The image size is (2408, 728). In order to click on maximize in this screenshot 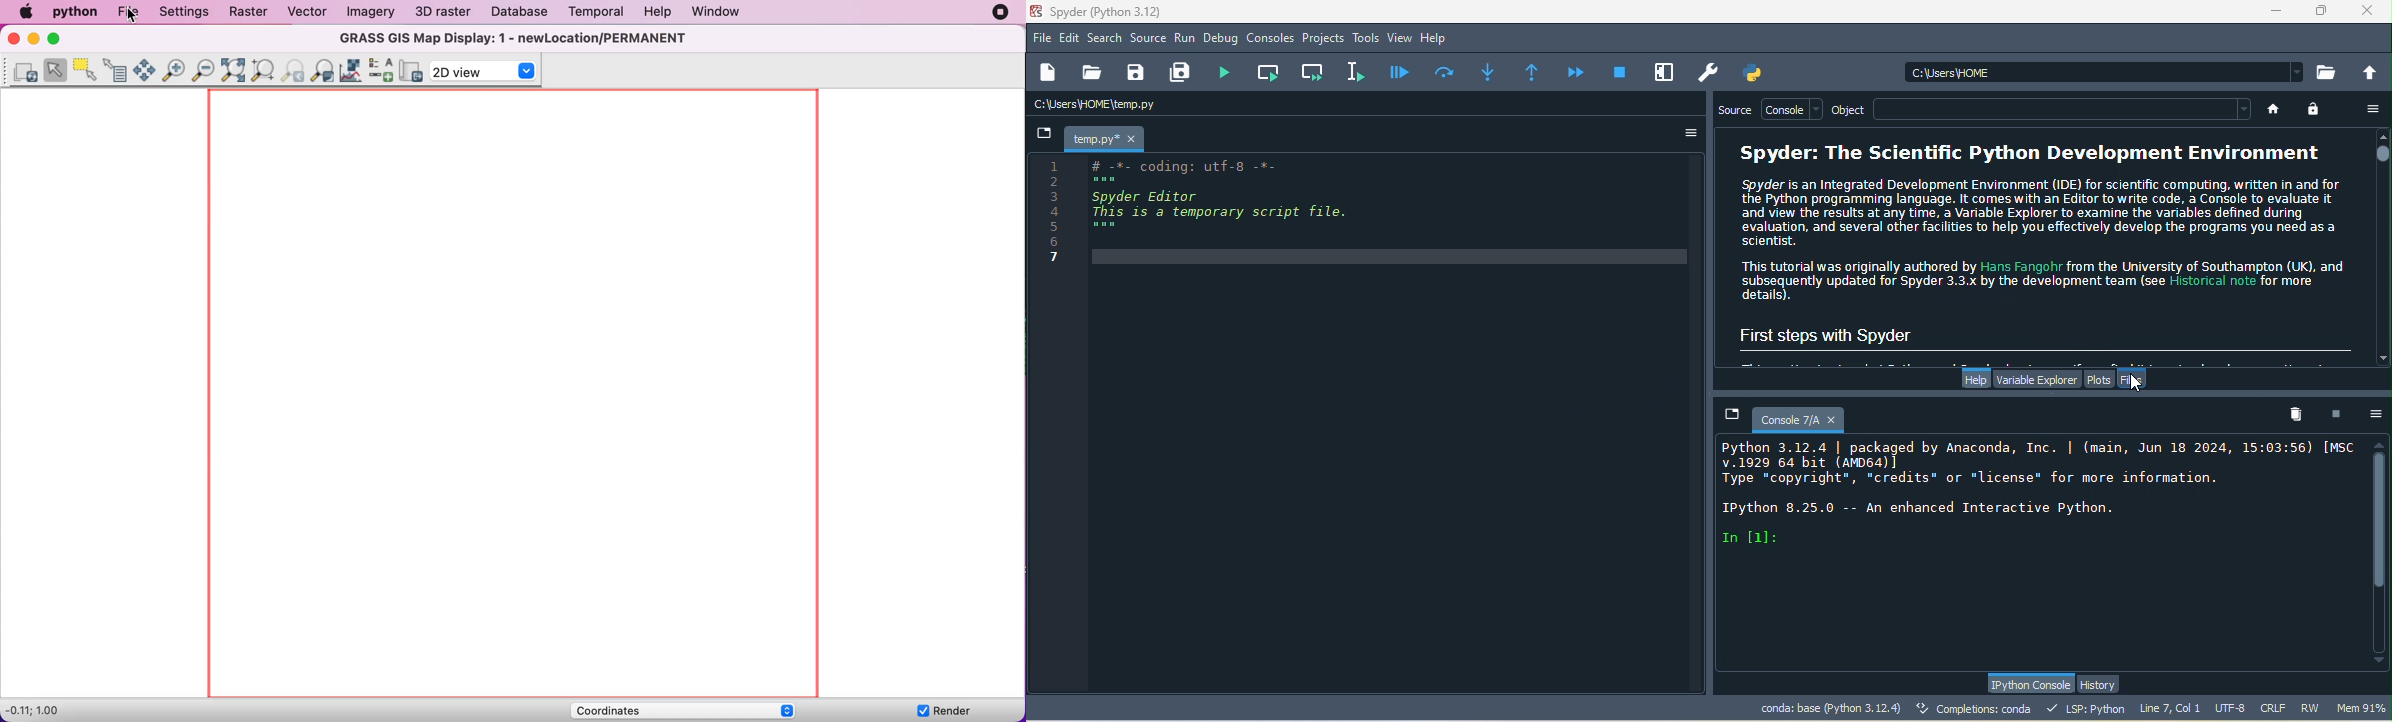, I will do `click(2323, 11)`.